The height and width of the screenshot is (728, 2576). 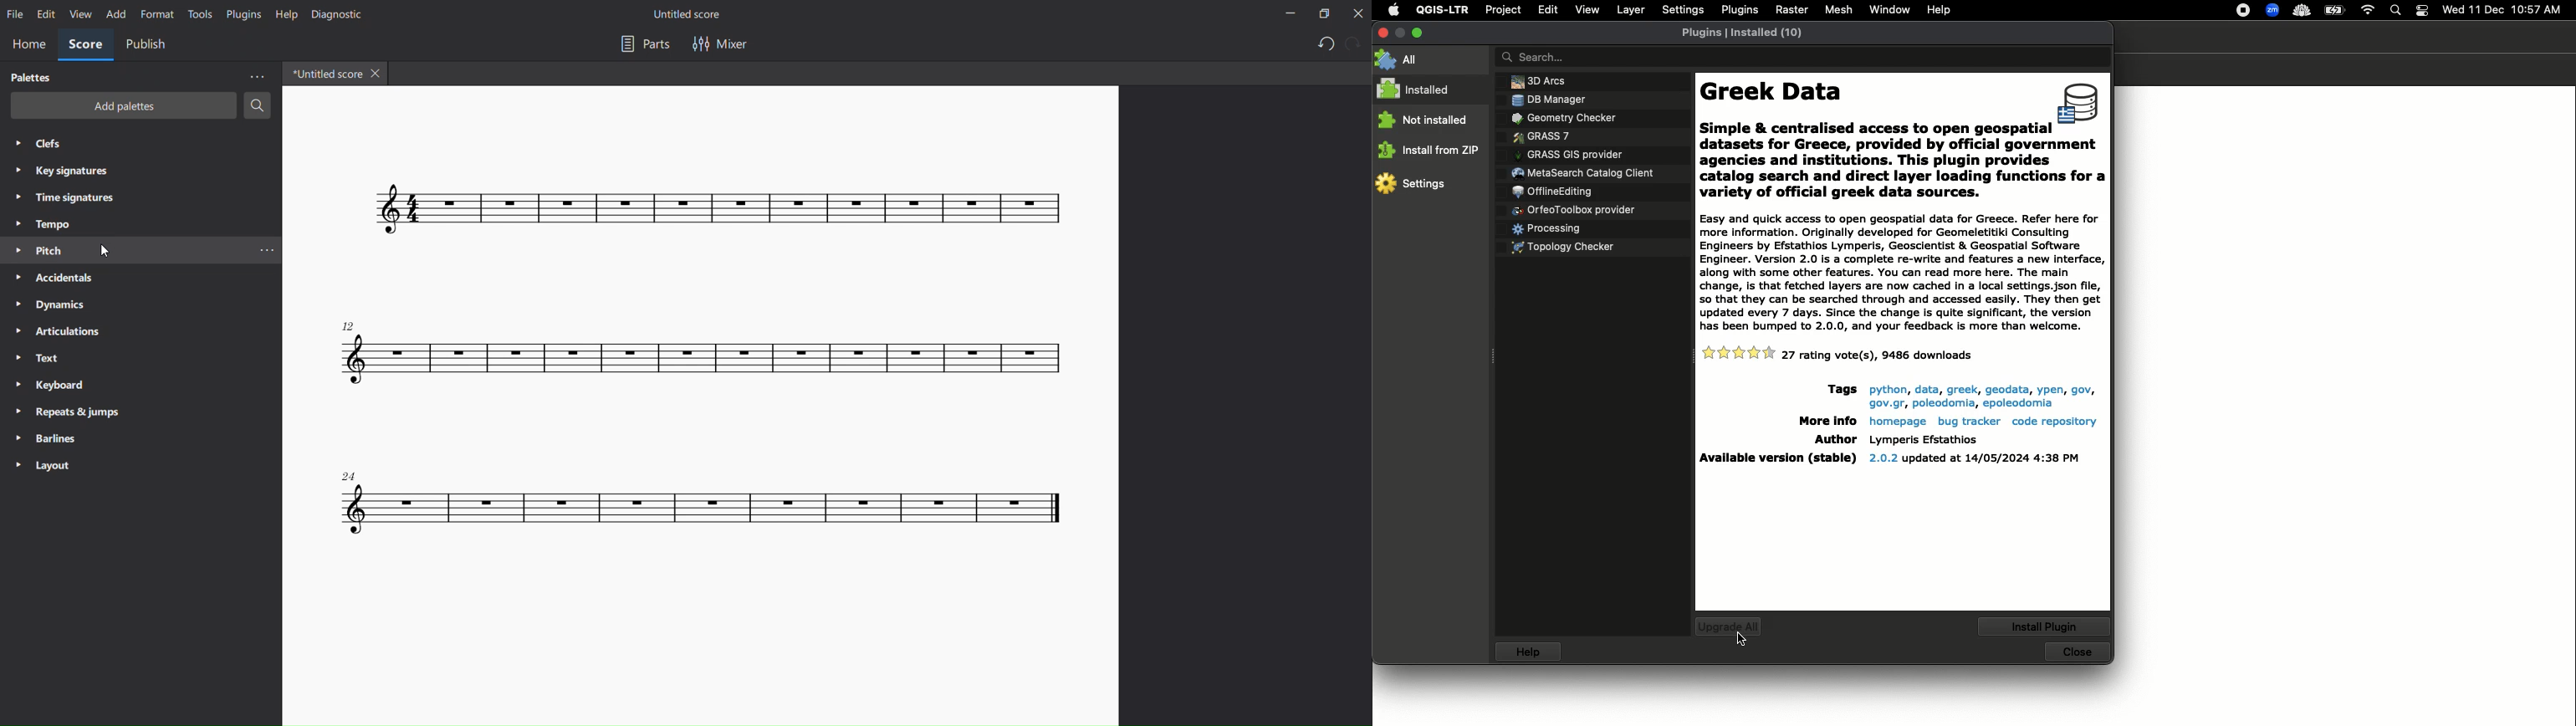 What do you see at coordinates (1739, 8) in the screenshot?
I see `Plugins` at bounding box center [1739, 8].